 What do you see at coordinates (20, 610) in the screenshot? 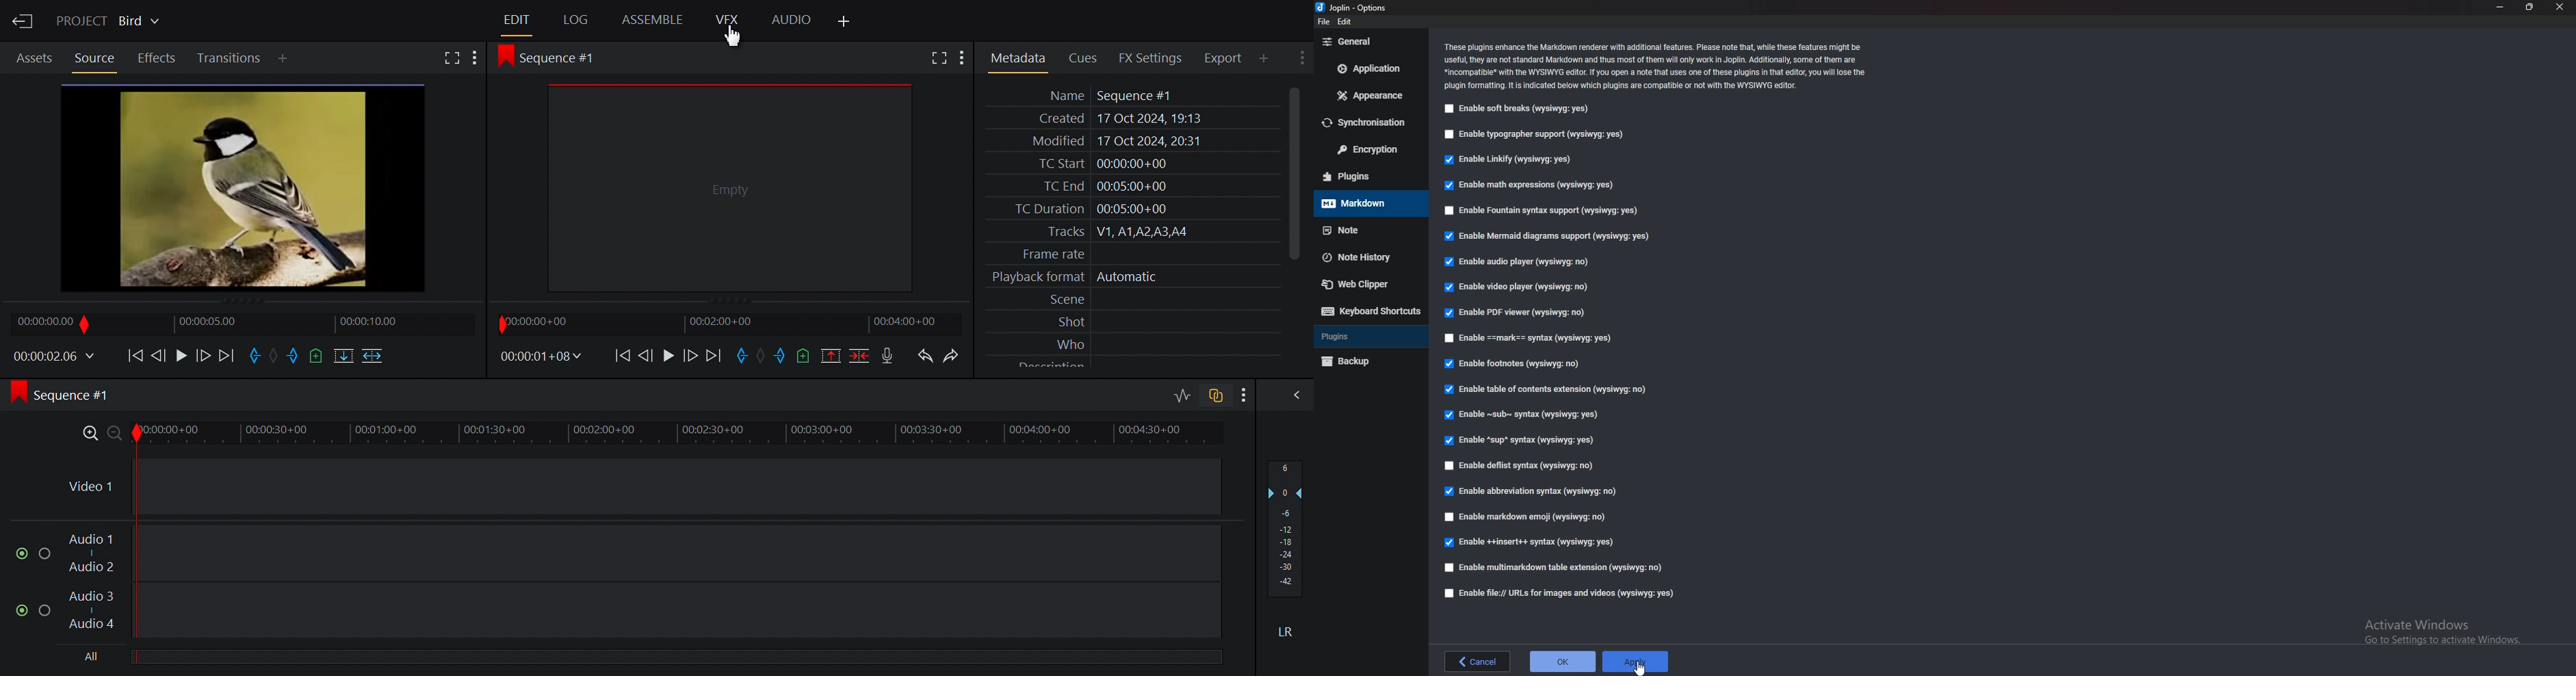
I see `Mute/Unmute` at bounding box center [20, 610].